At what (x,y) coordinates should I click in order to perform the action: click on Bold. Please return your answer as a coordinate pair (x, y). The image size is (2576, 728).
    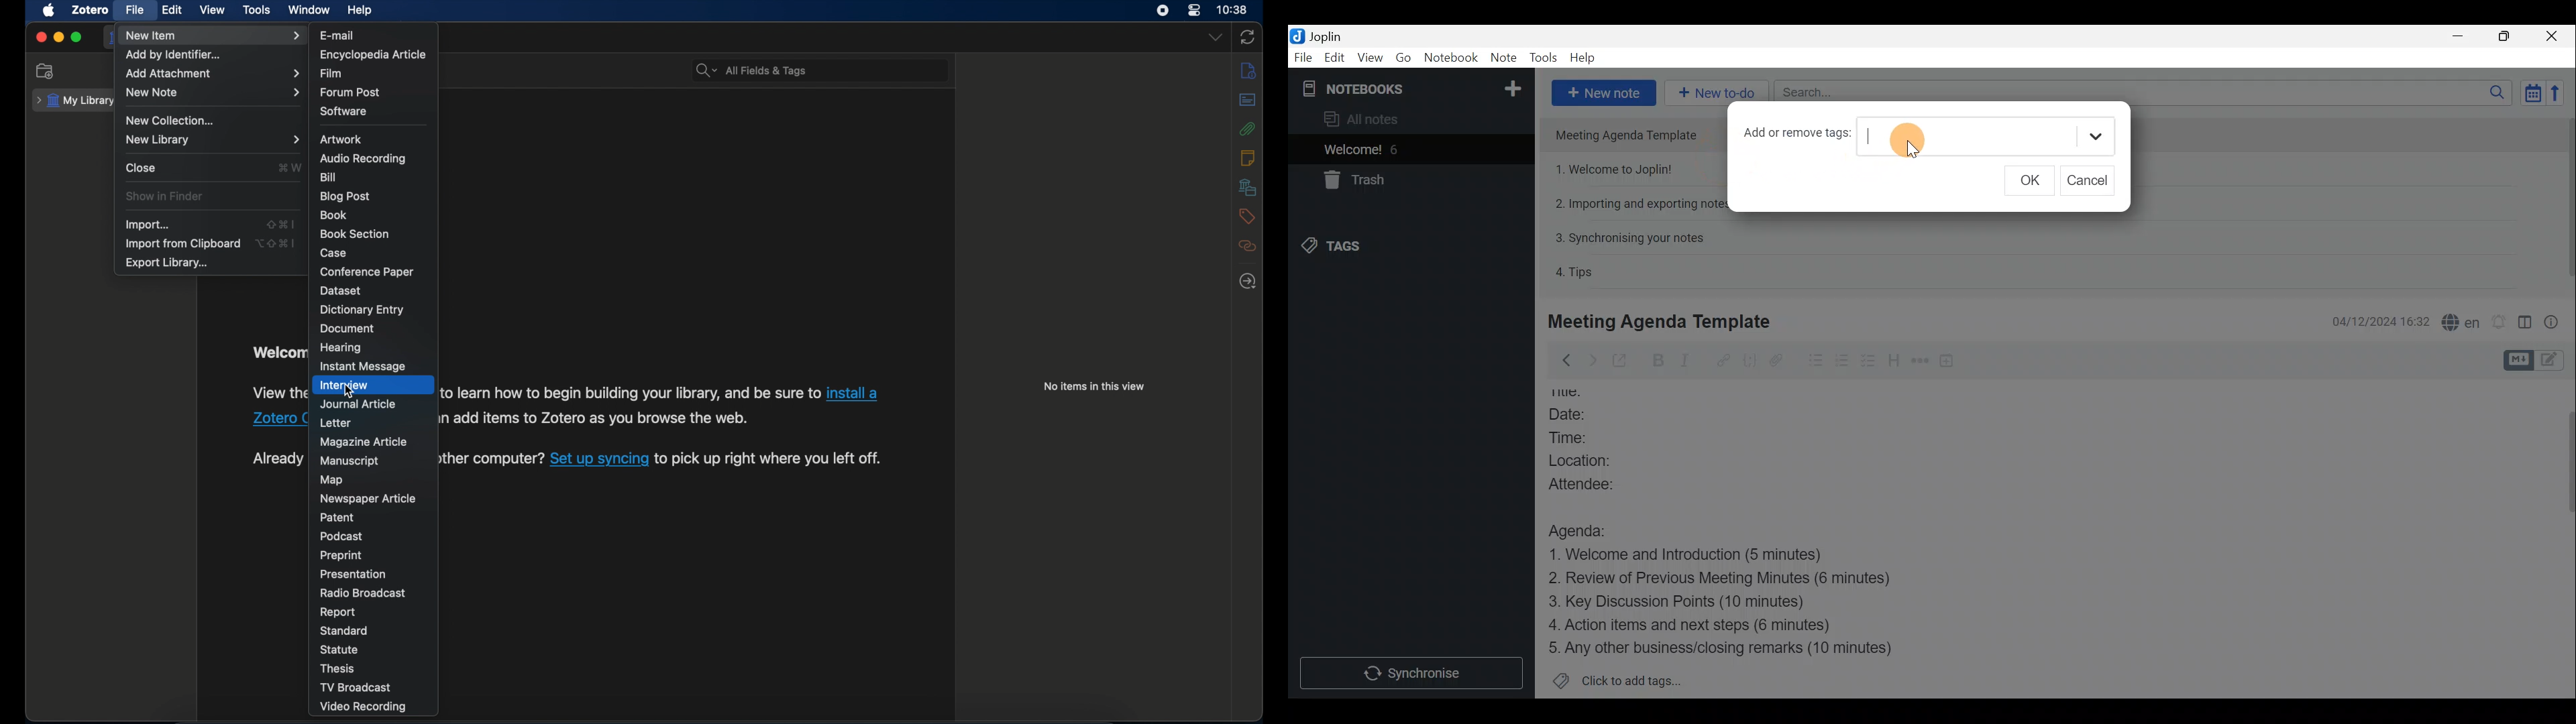
    Looking at the image, I should click on (1658, 361).